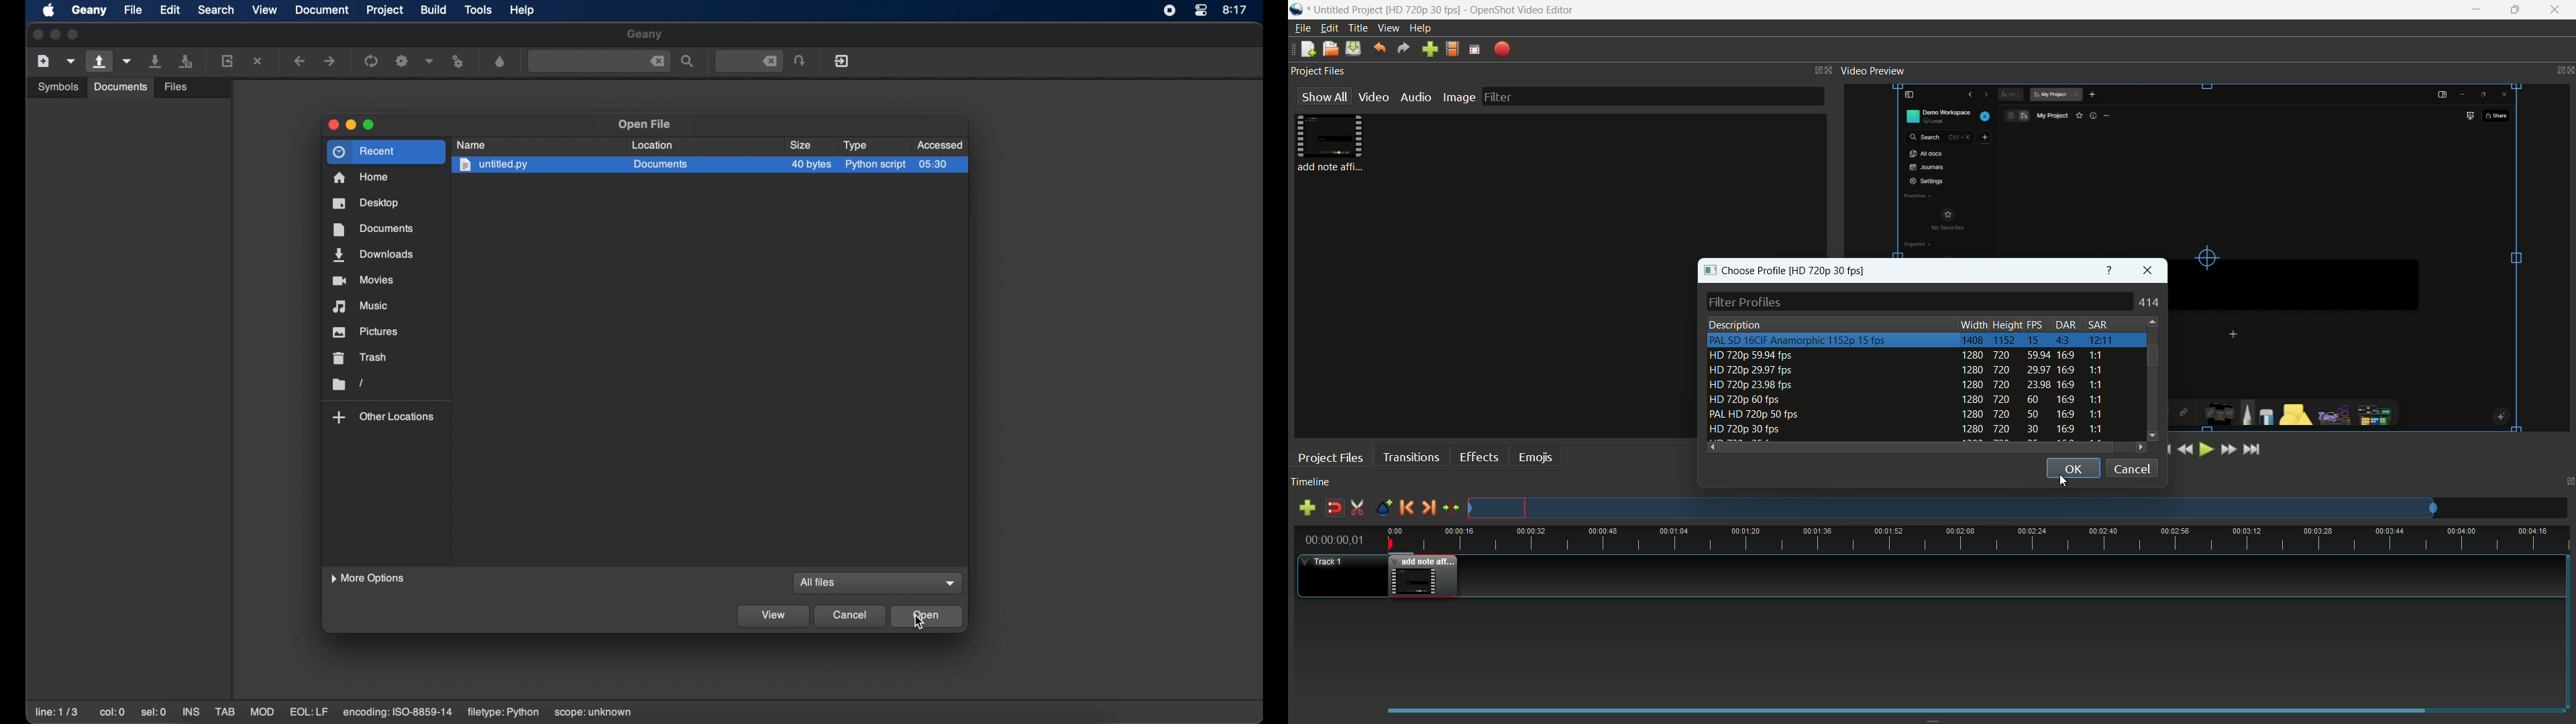 This screenshot has height=728, width=2576. I want to click on rewind, so click(2184, 449).